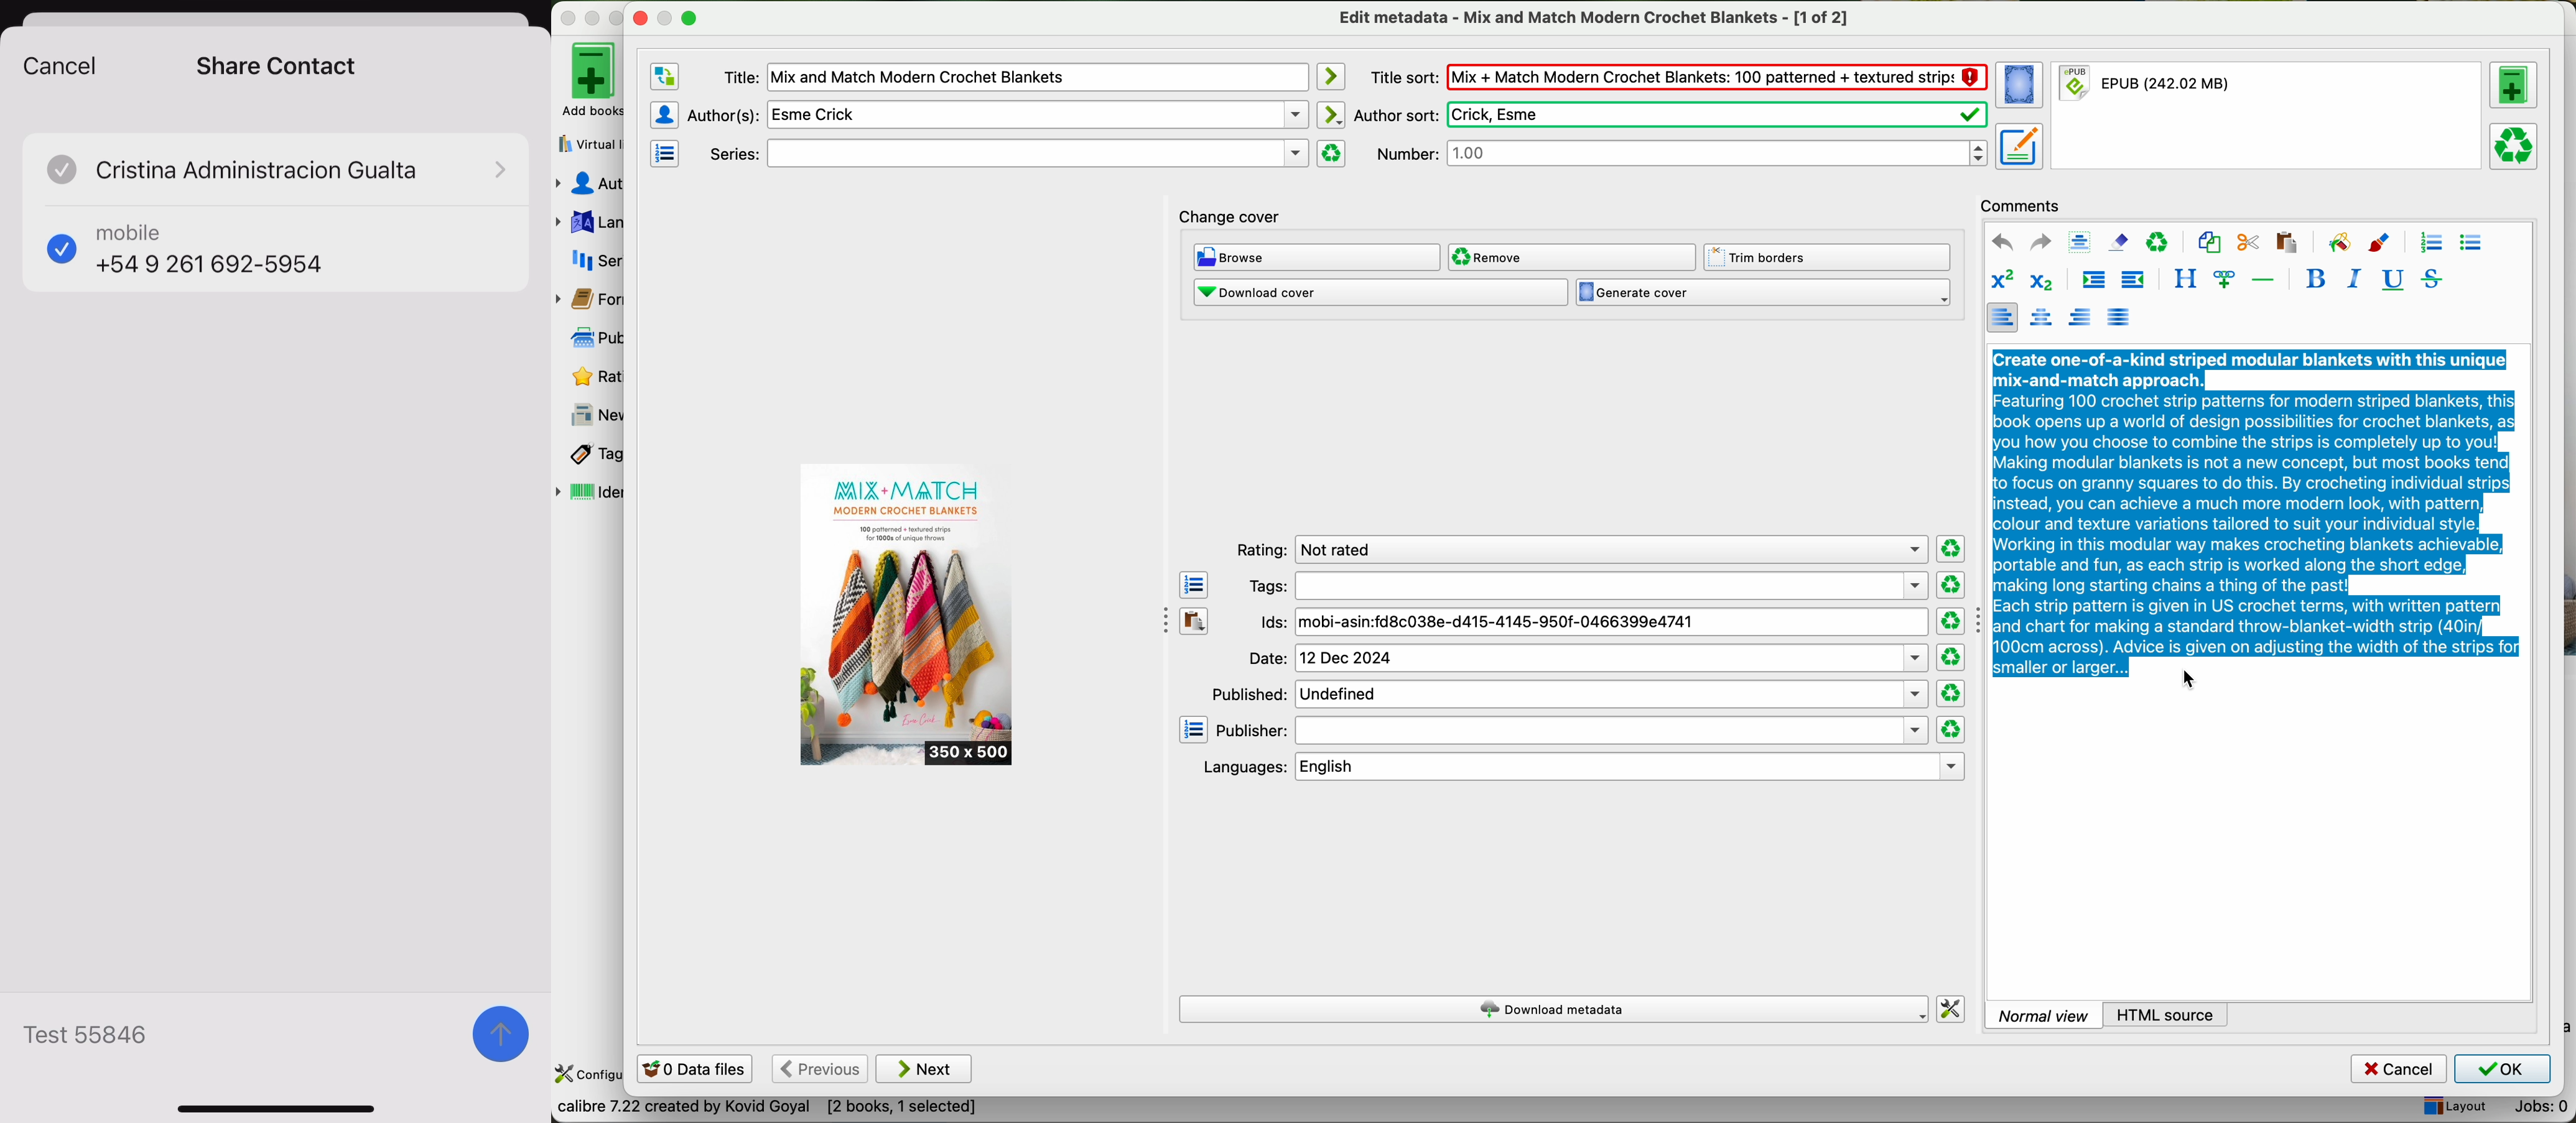 The width and height of the screenshot is (2576, 1148). I want to click on three dots, so click(1159, 618).